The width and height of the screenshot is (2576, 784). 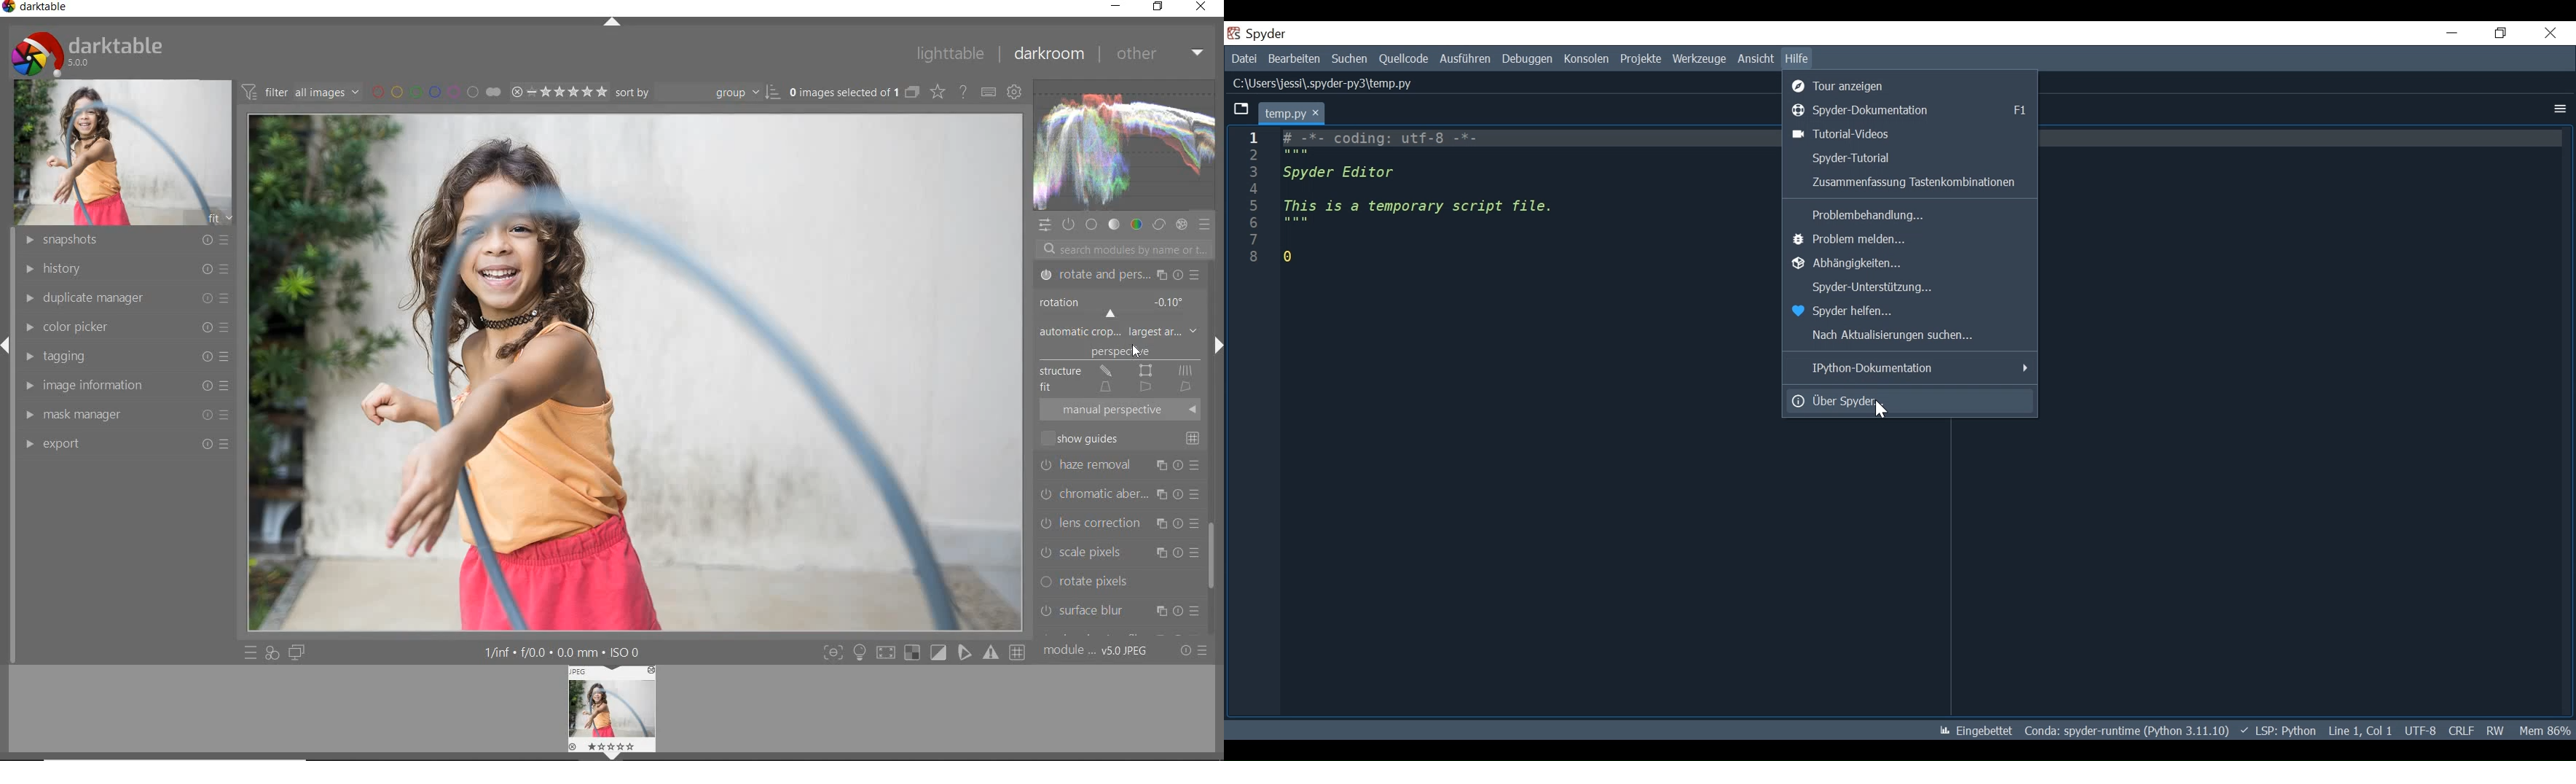 I want to click on scale pixels, so click(x=1115, y=550).